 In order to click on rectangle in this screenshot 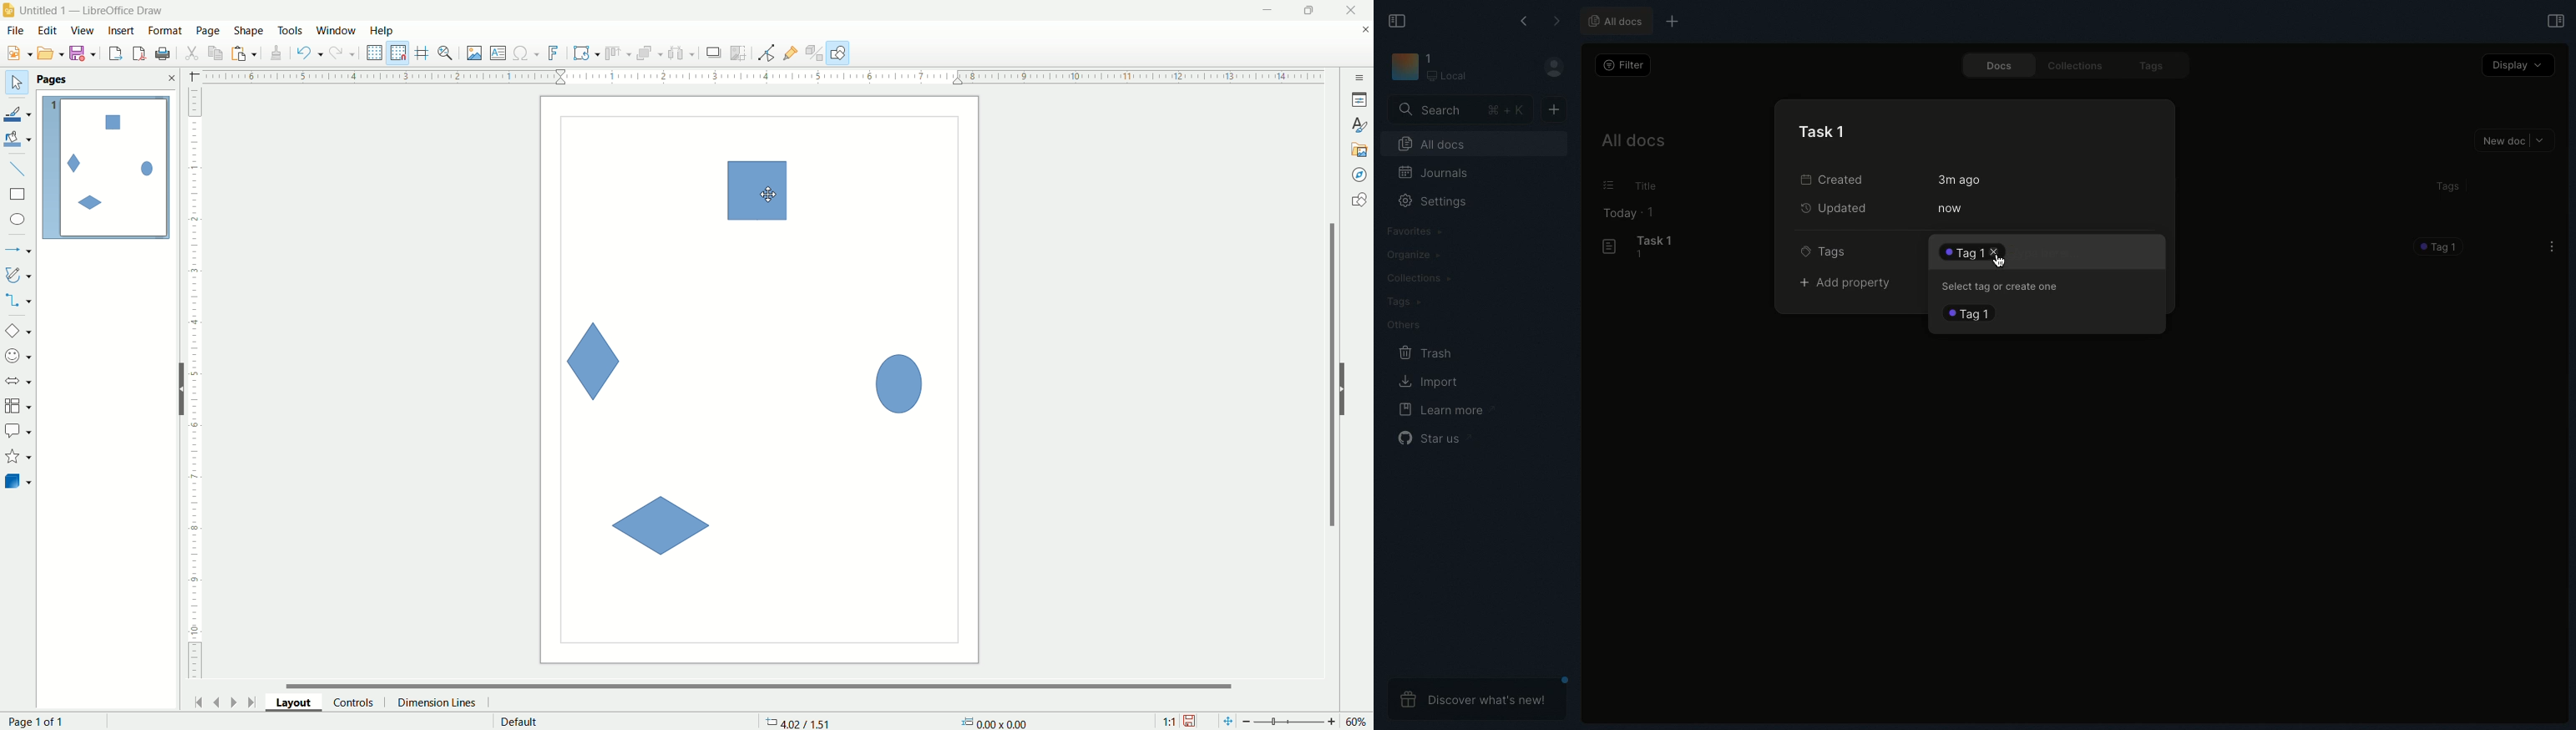, I will do `click(19, 195)`.